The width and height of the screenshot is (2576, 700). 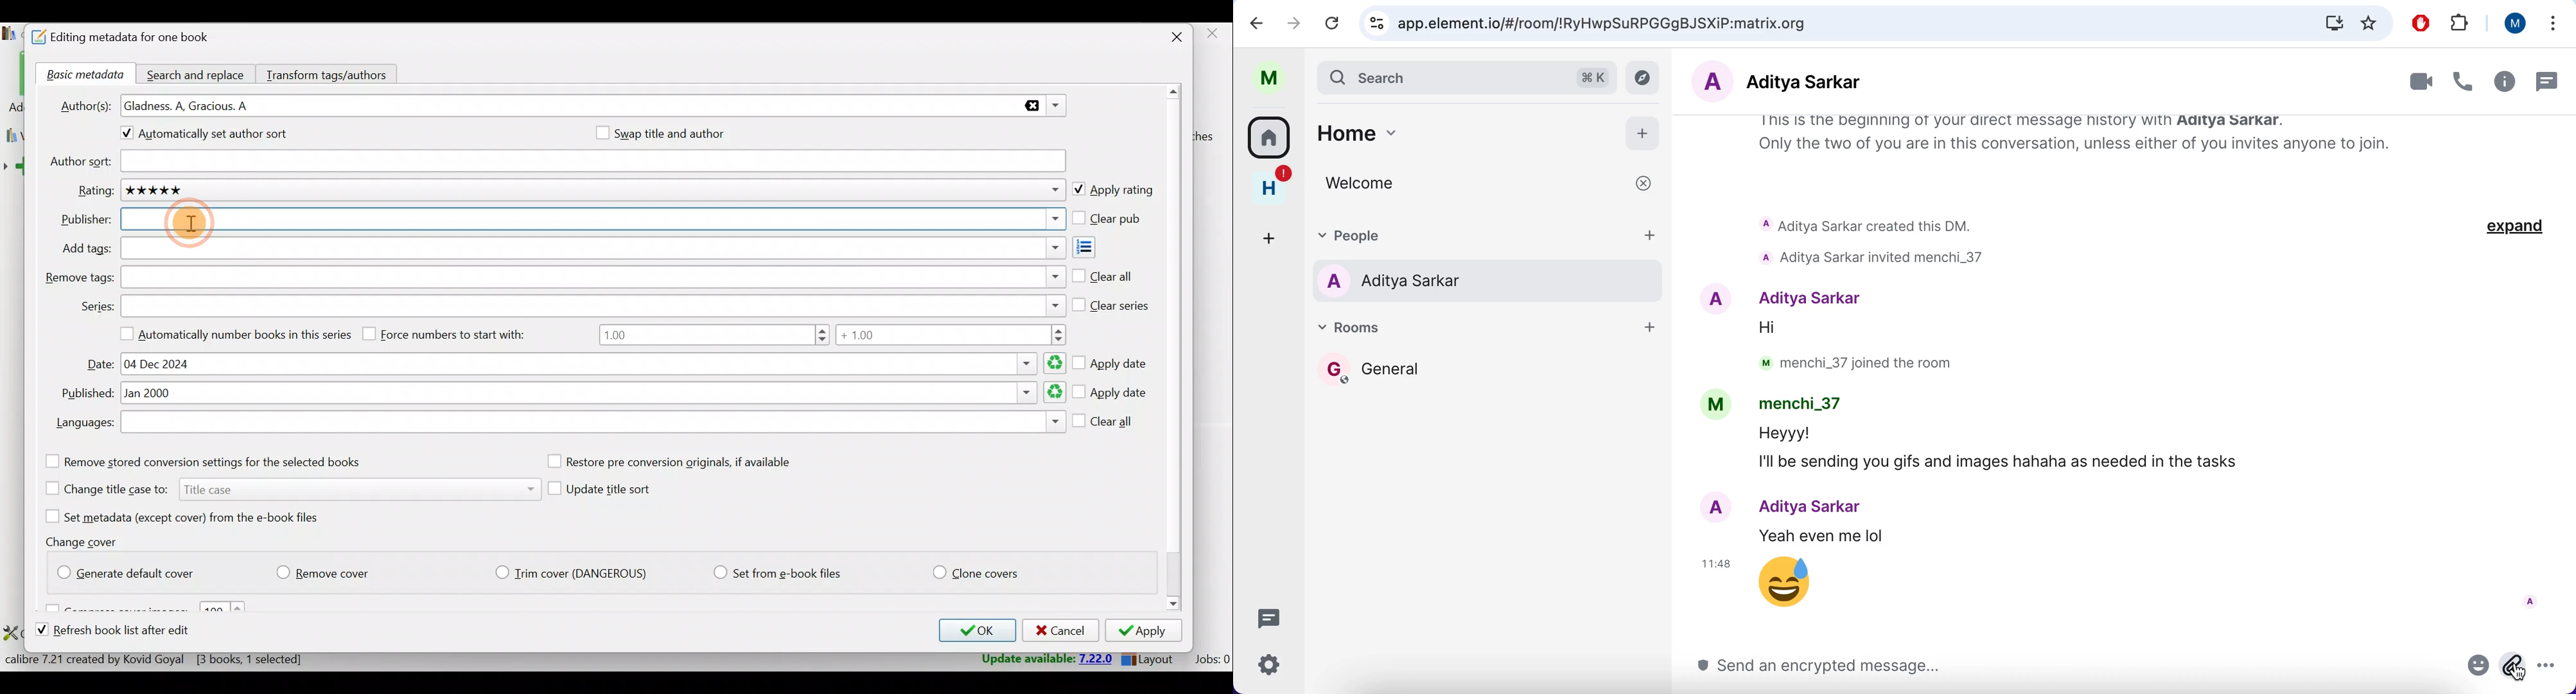 What do you see at coordinates (79, 162) in the screenshot?
I see `Author sort:` at bounding box center [79, 162].